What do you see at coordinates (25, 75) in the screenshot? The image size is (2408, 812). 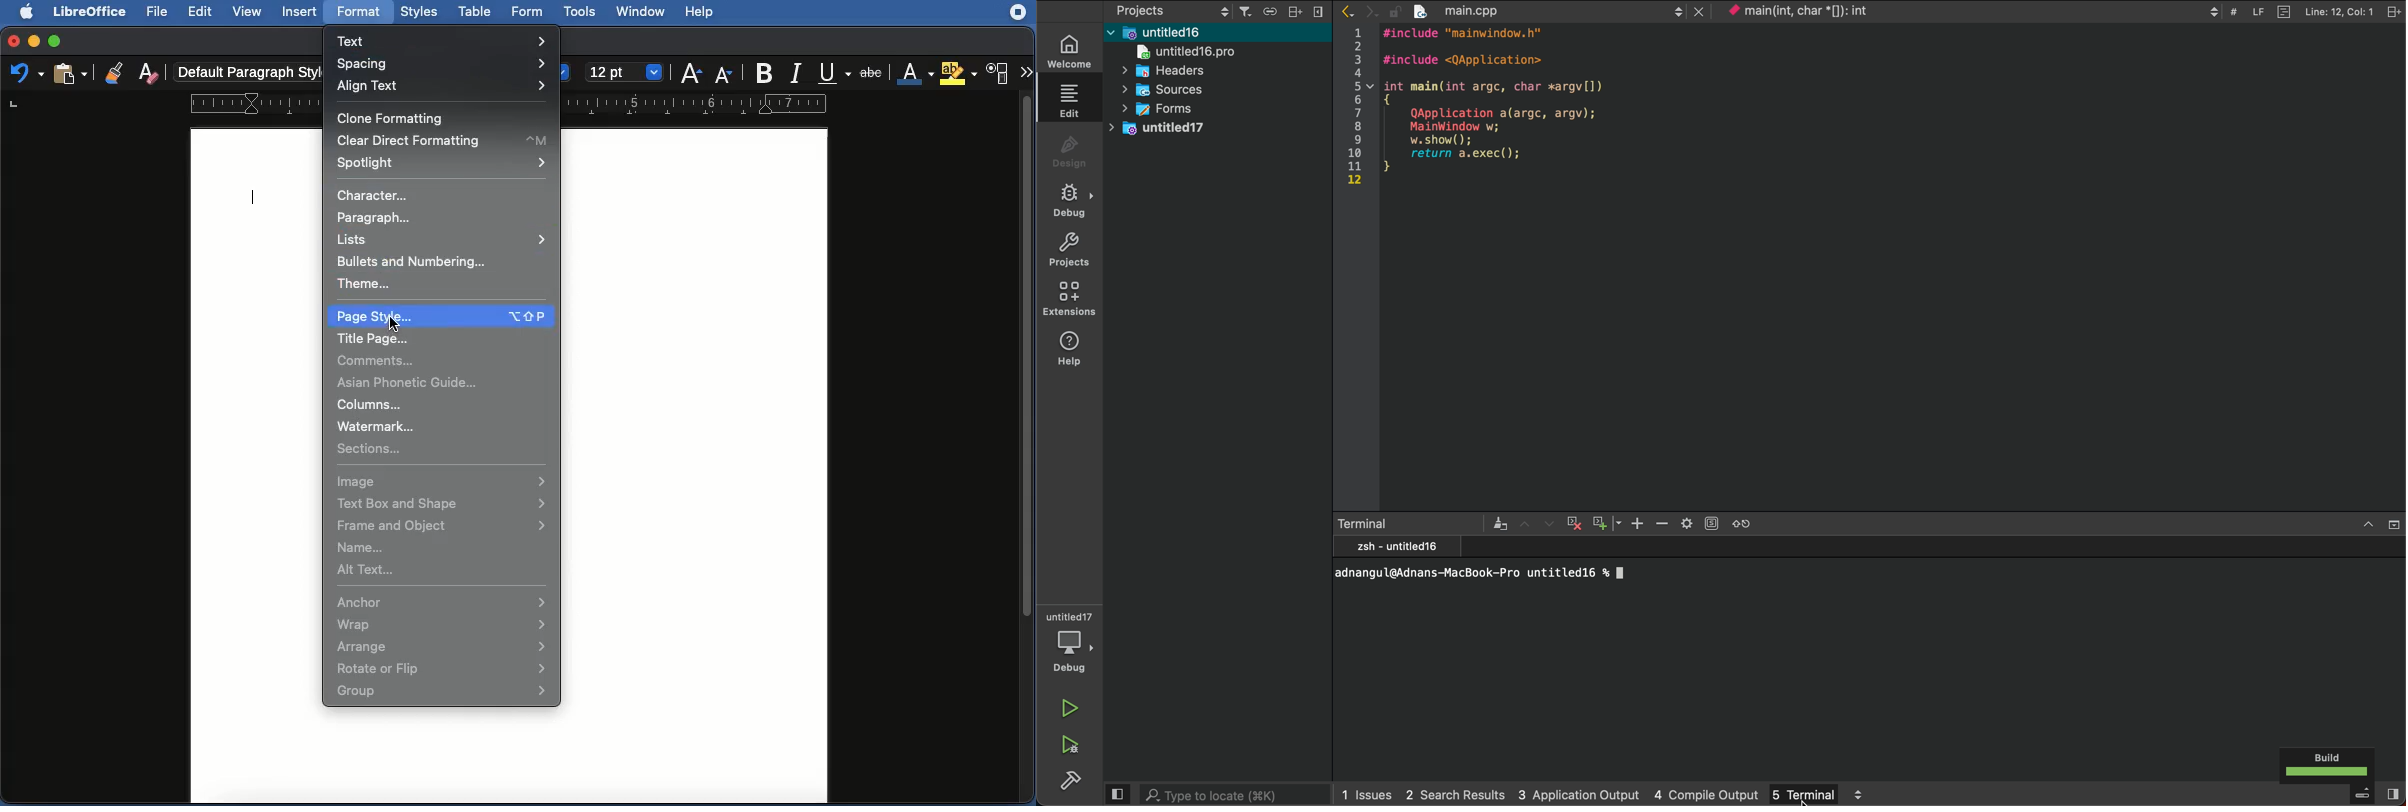 I see `Undo` at bounding box center [25, 75].